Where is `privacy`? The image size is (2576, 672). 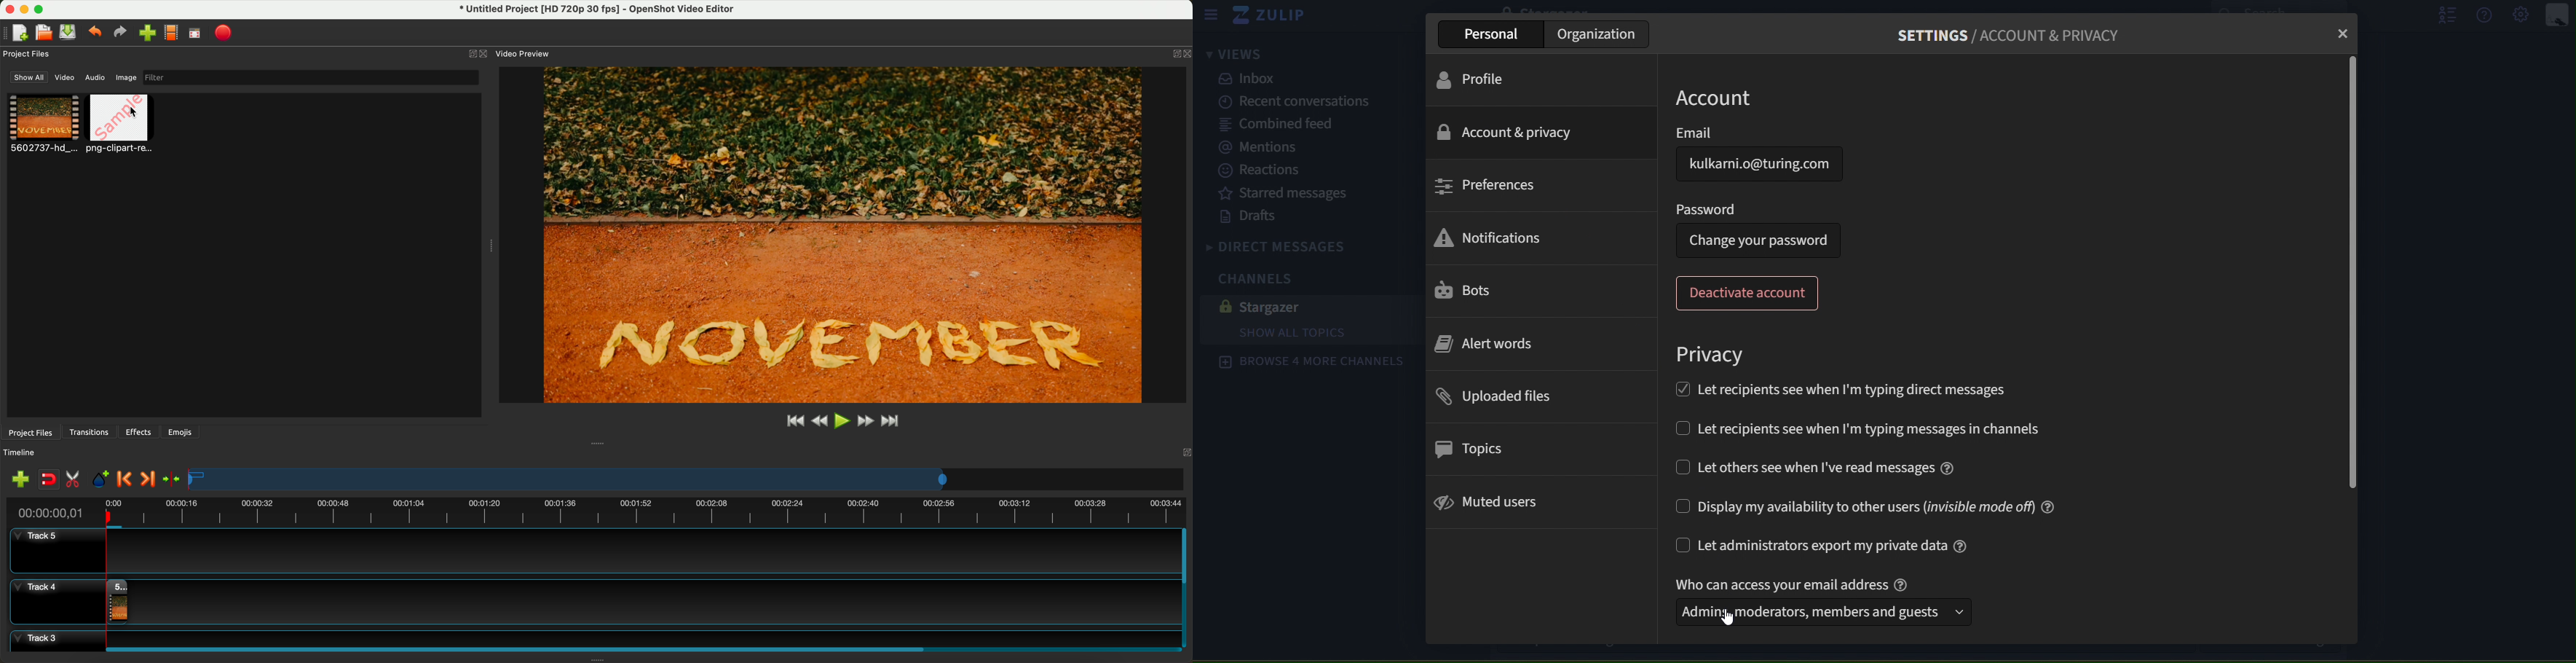
privacy is located at coordinates (1711, 355).